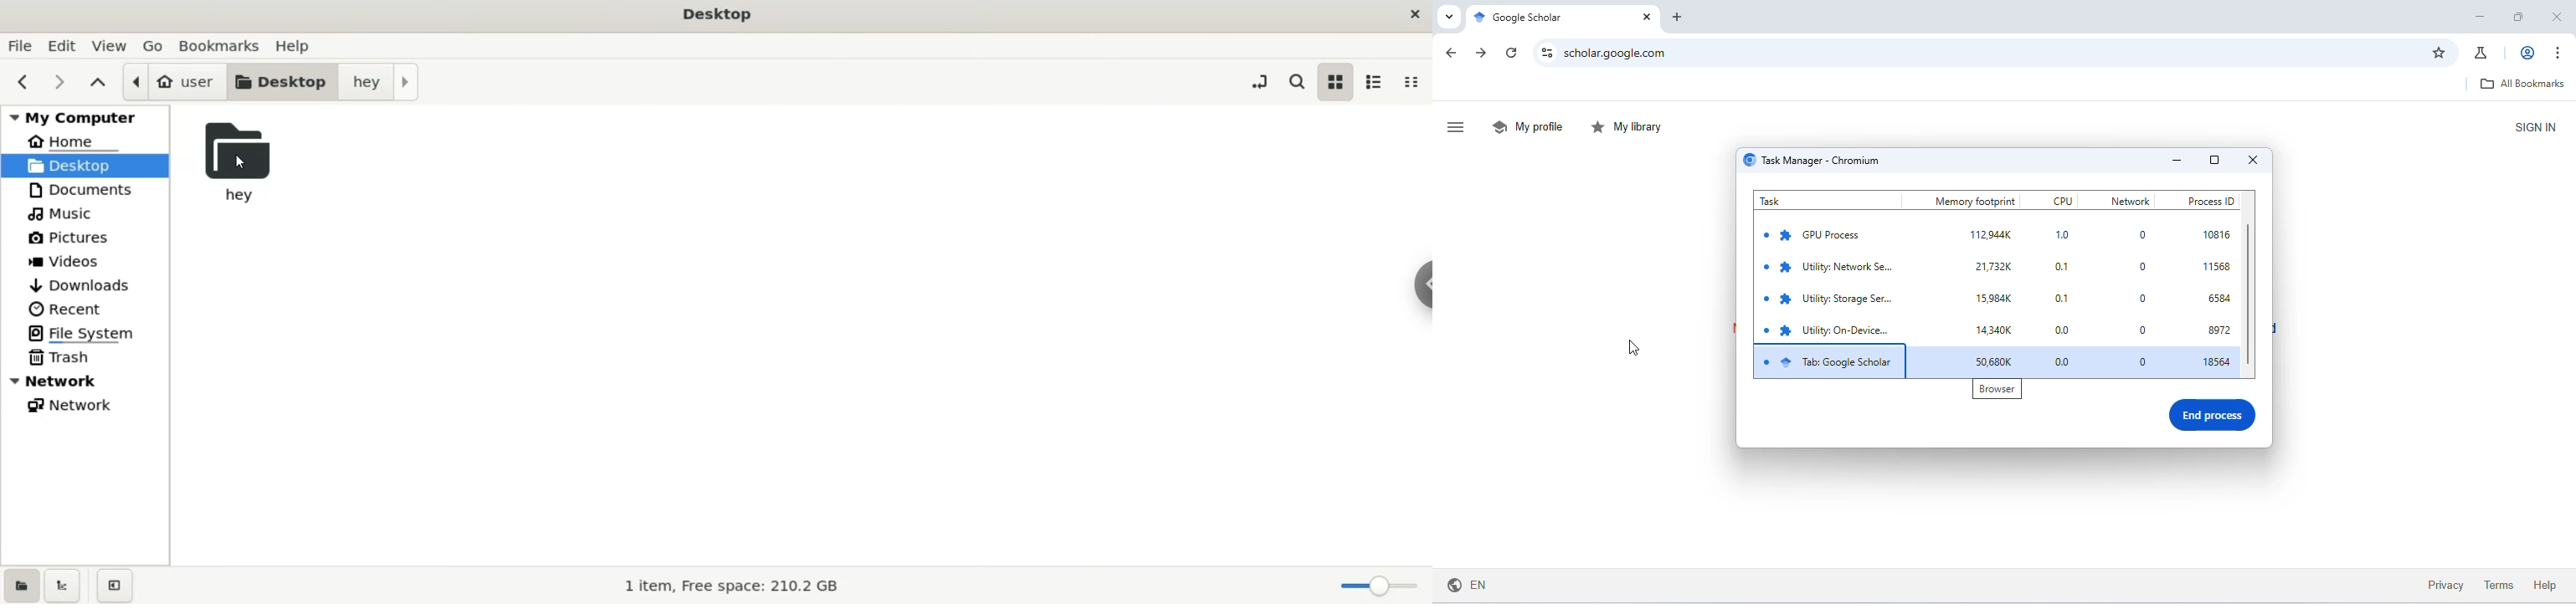 This screenshot has height=616, width=2576. Describe the element at coordinates (2556, 16) in the screenshot. I see `close` at that location.